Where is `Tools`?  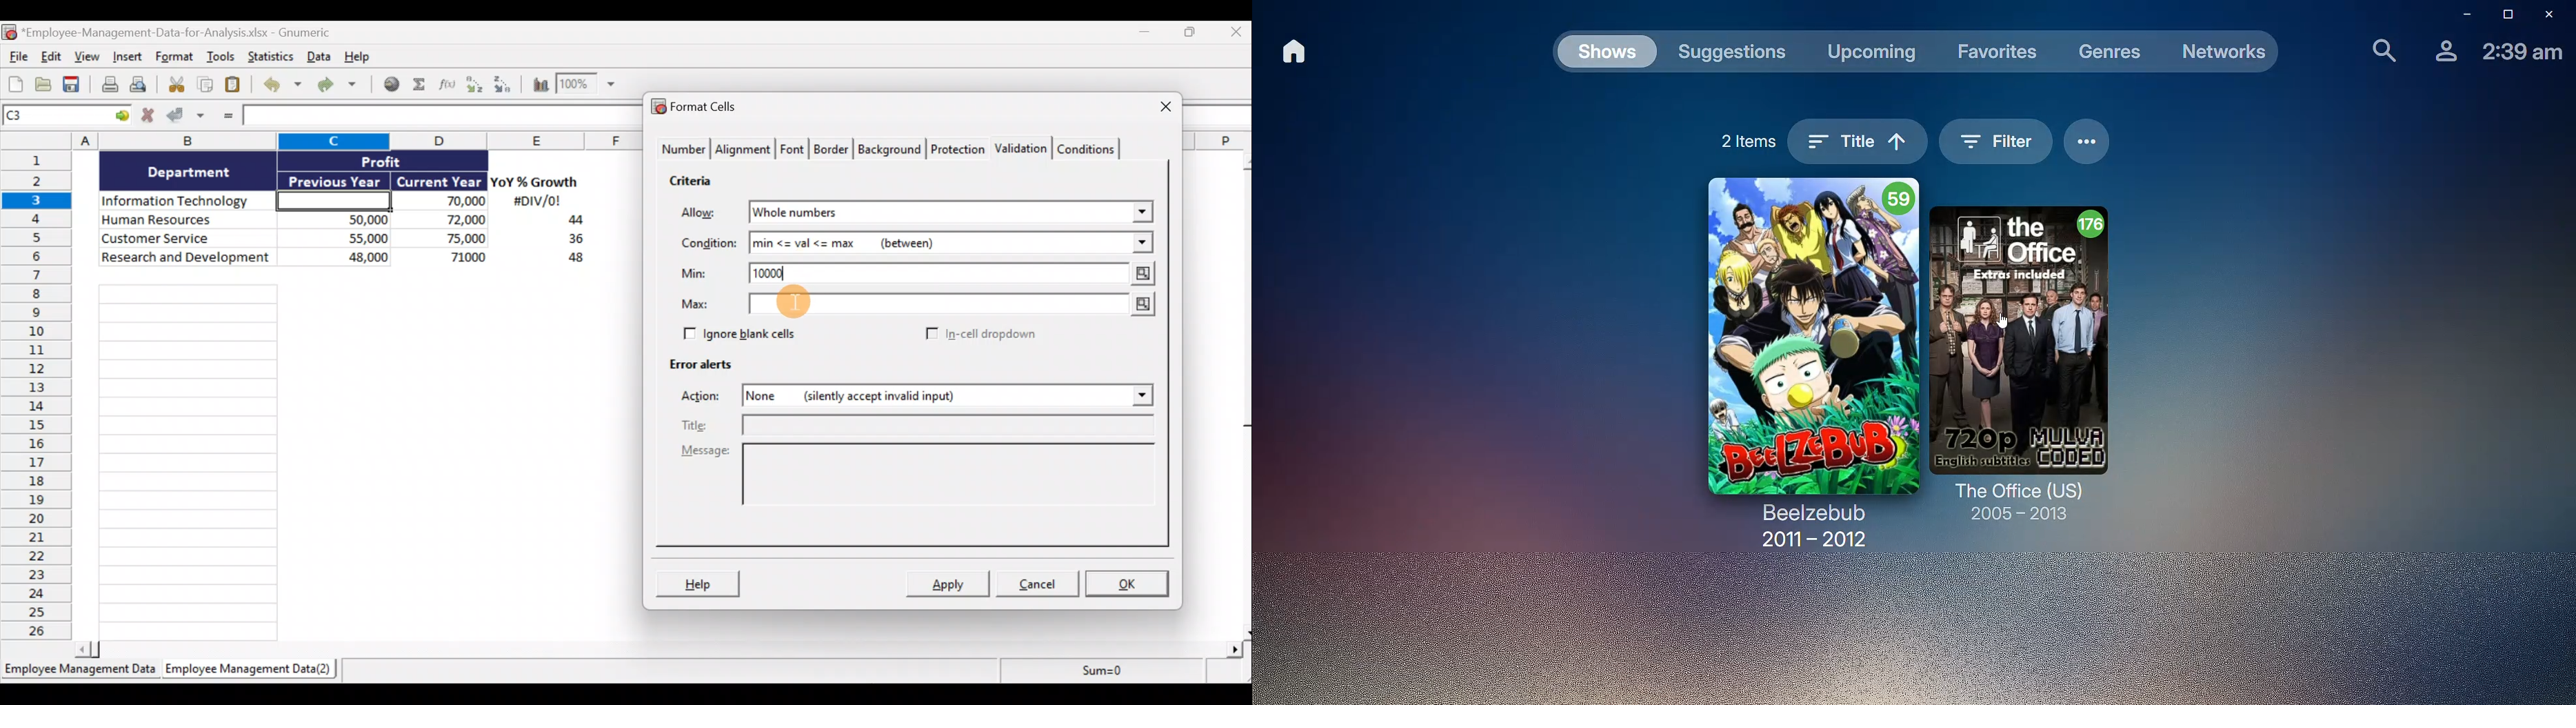
Tools is located at coordinates (221, 58).